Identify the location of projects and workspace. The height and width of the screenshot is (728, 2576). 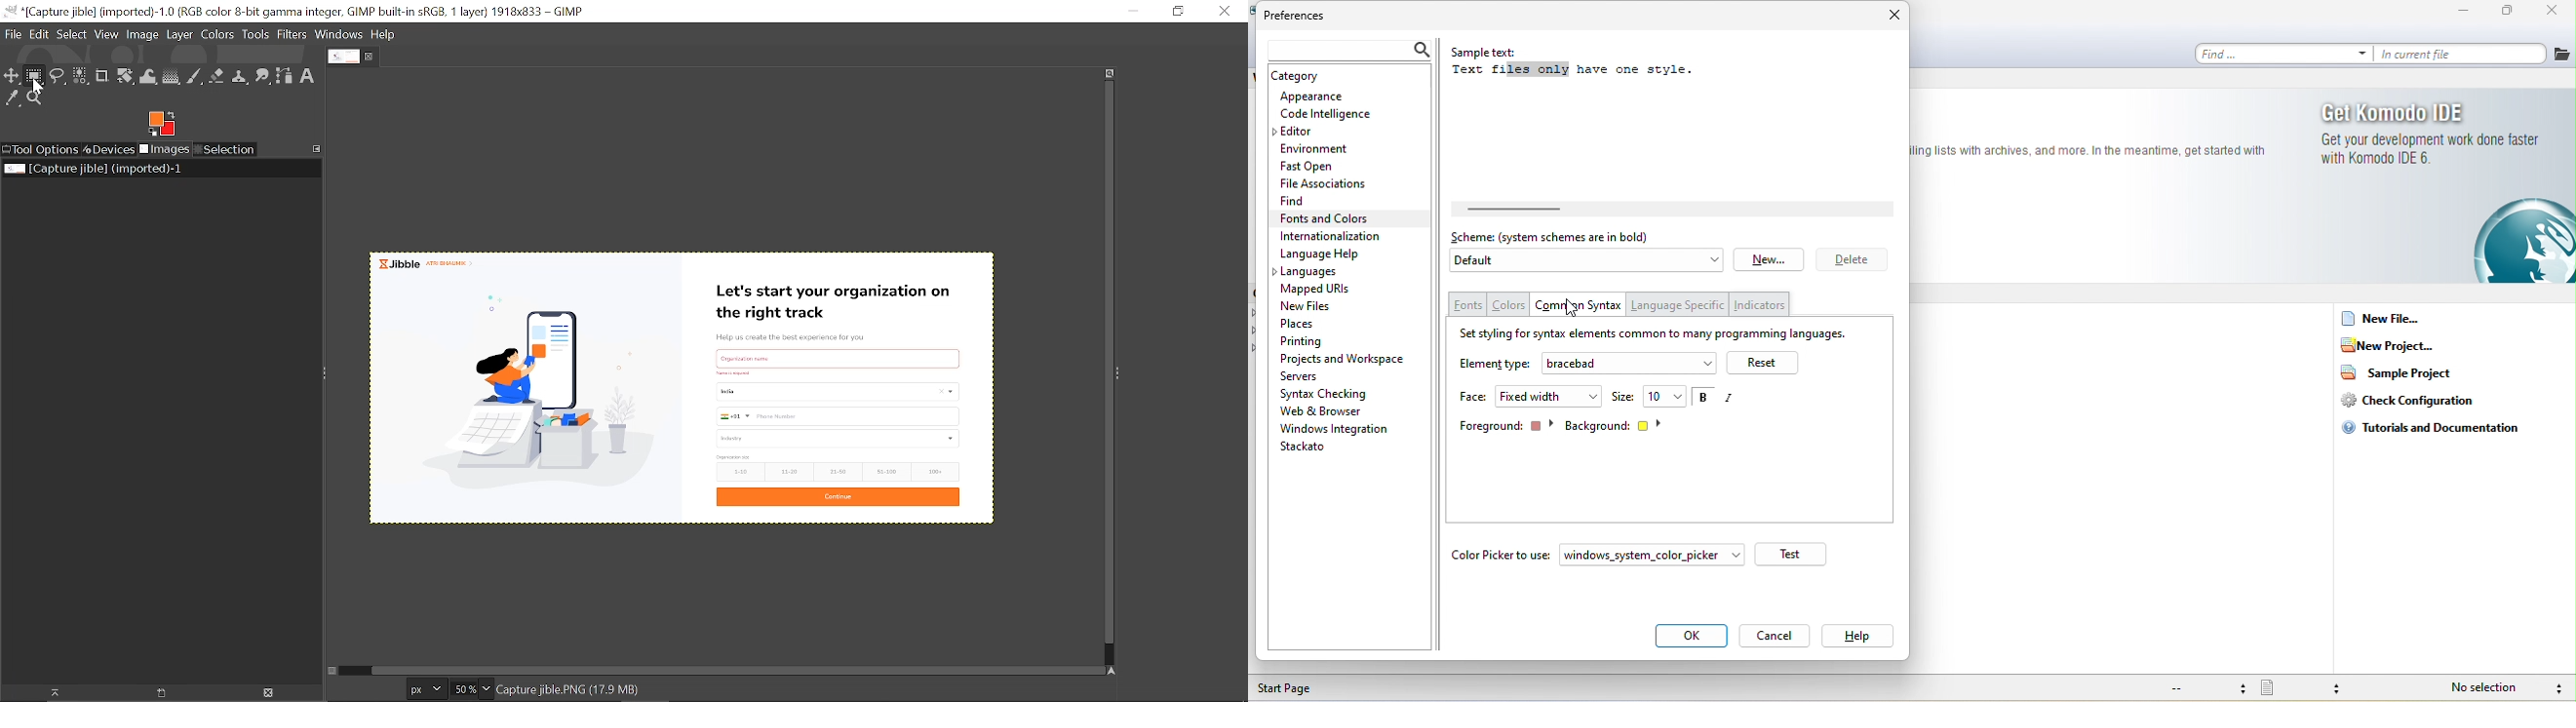
(1346, 359).